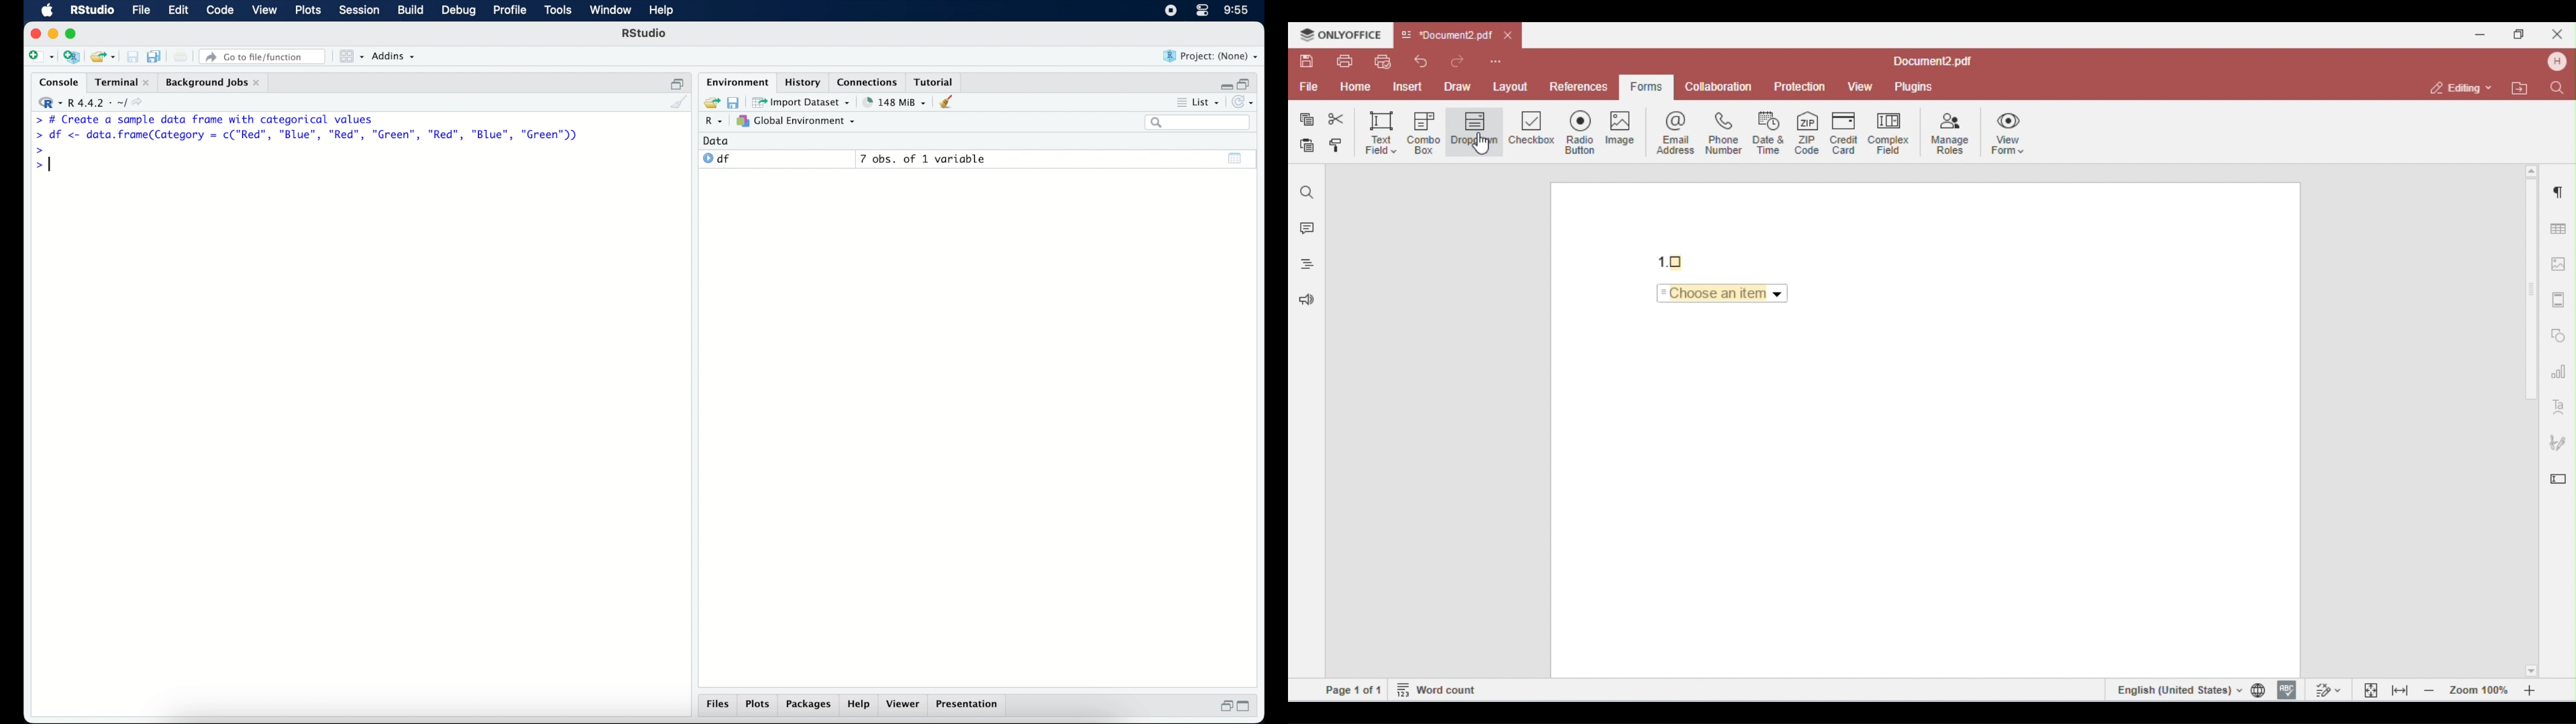 The image size is (2576, 728). What do you see at coordinates (72, 57) in the screenshot?
I see `create a project` at bounding box center [72, 57].